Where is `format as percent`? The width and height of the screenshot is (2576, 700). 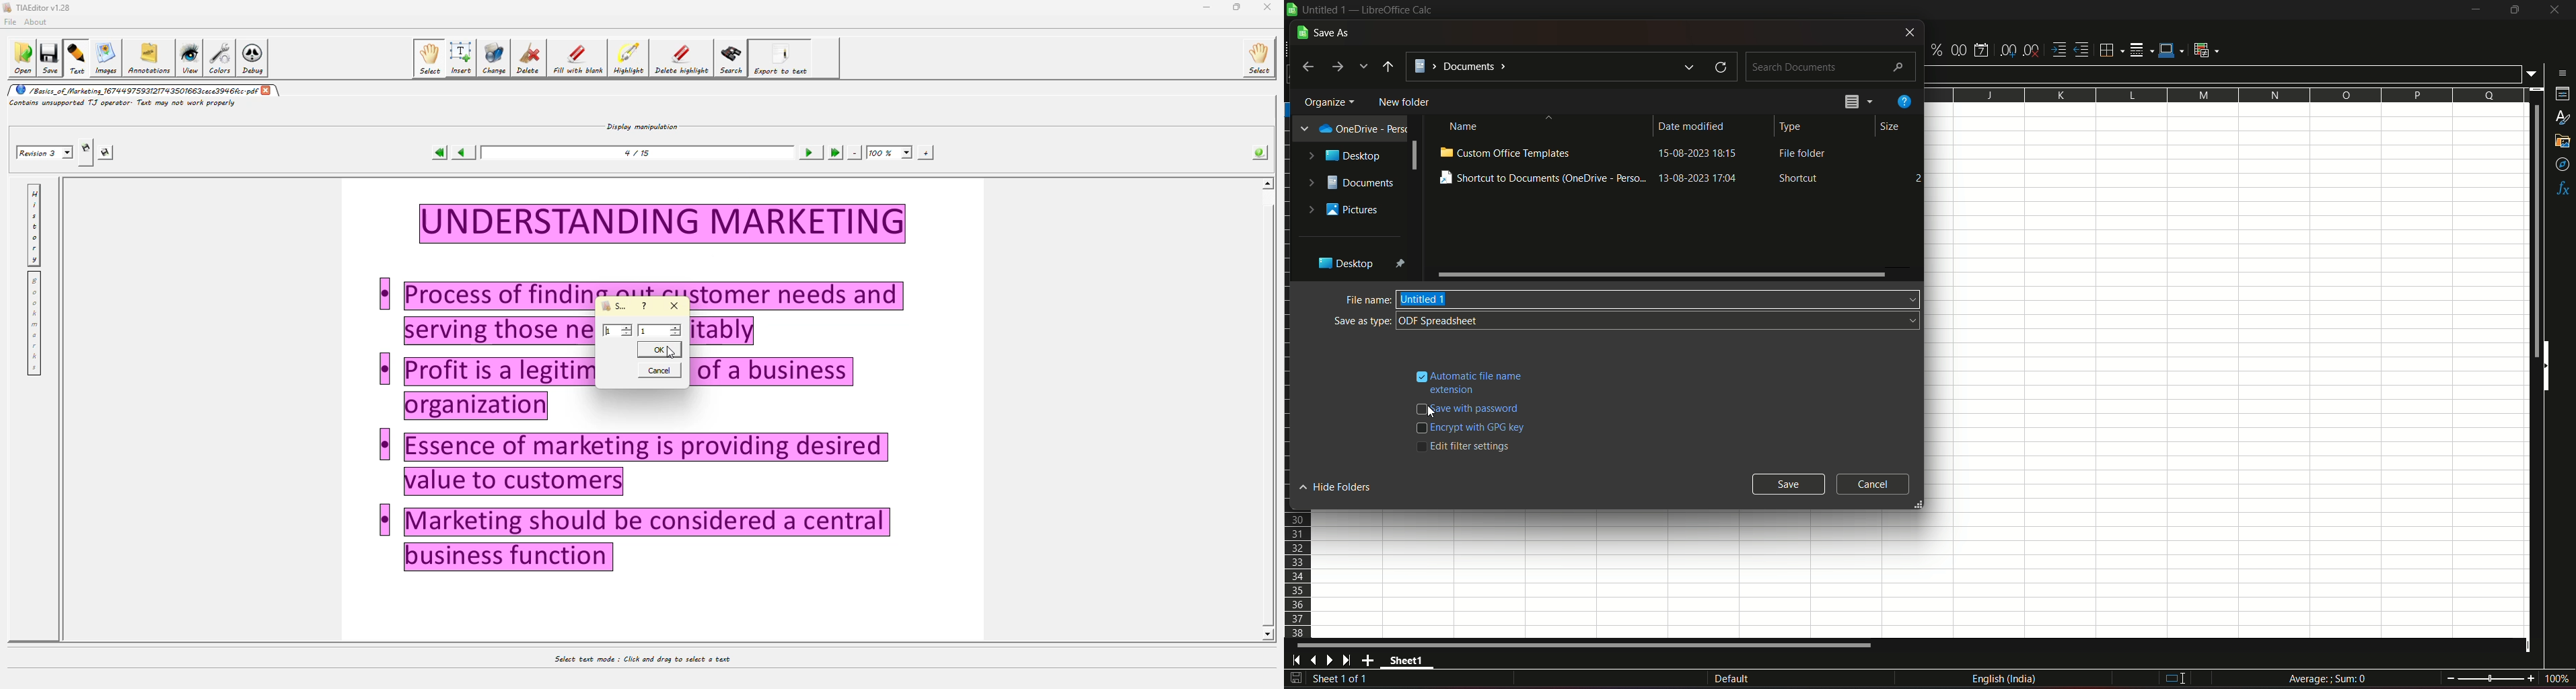
format as percent is located at coordinates (1935, 50).